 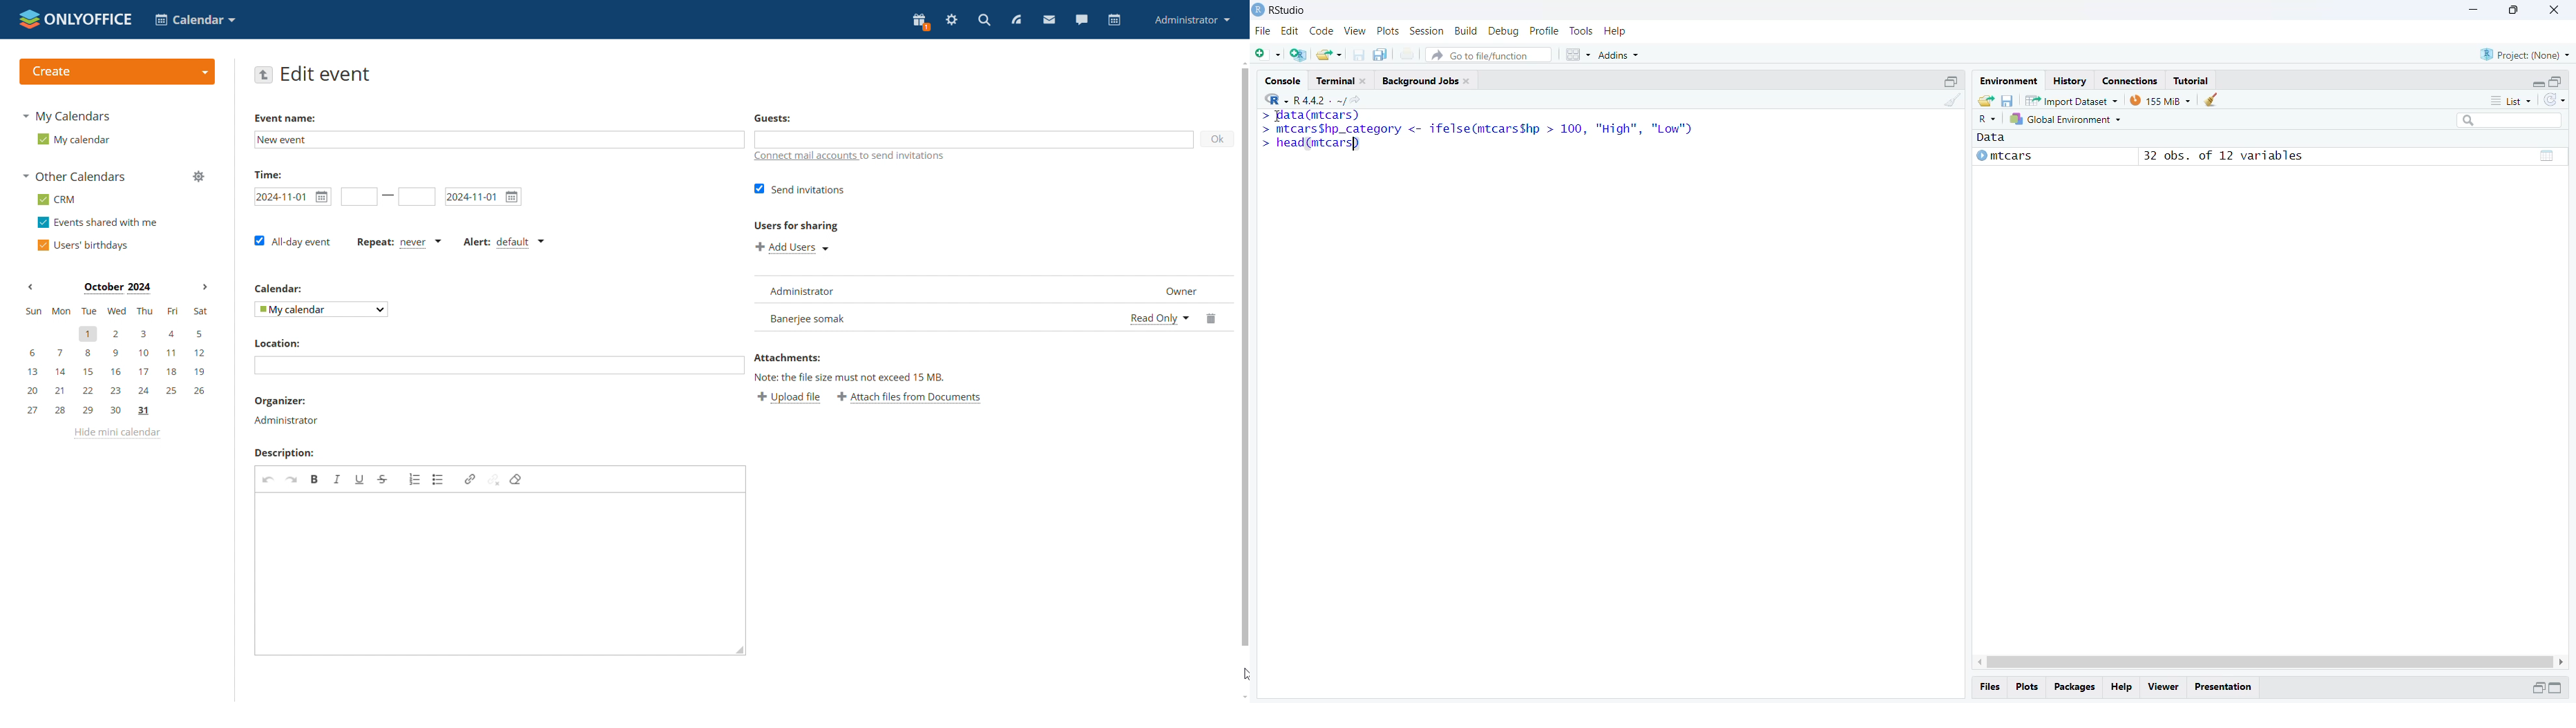 I want to click on send invitations, so click(x=800, y=189).